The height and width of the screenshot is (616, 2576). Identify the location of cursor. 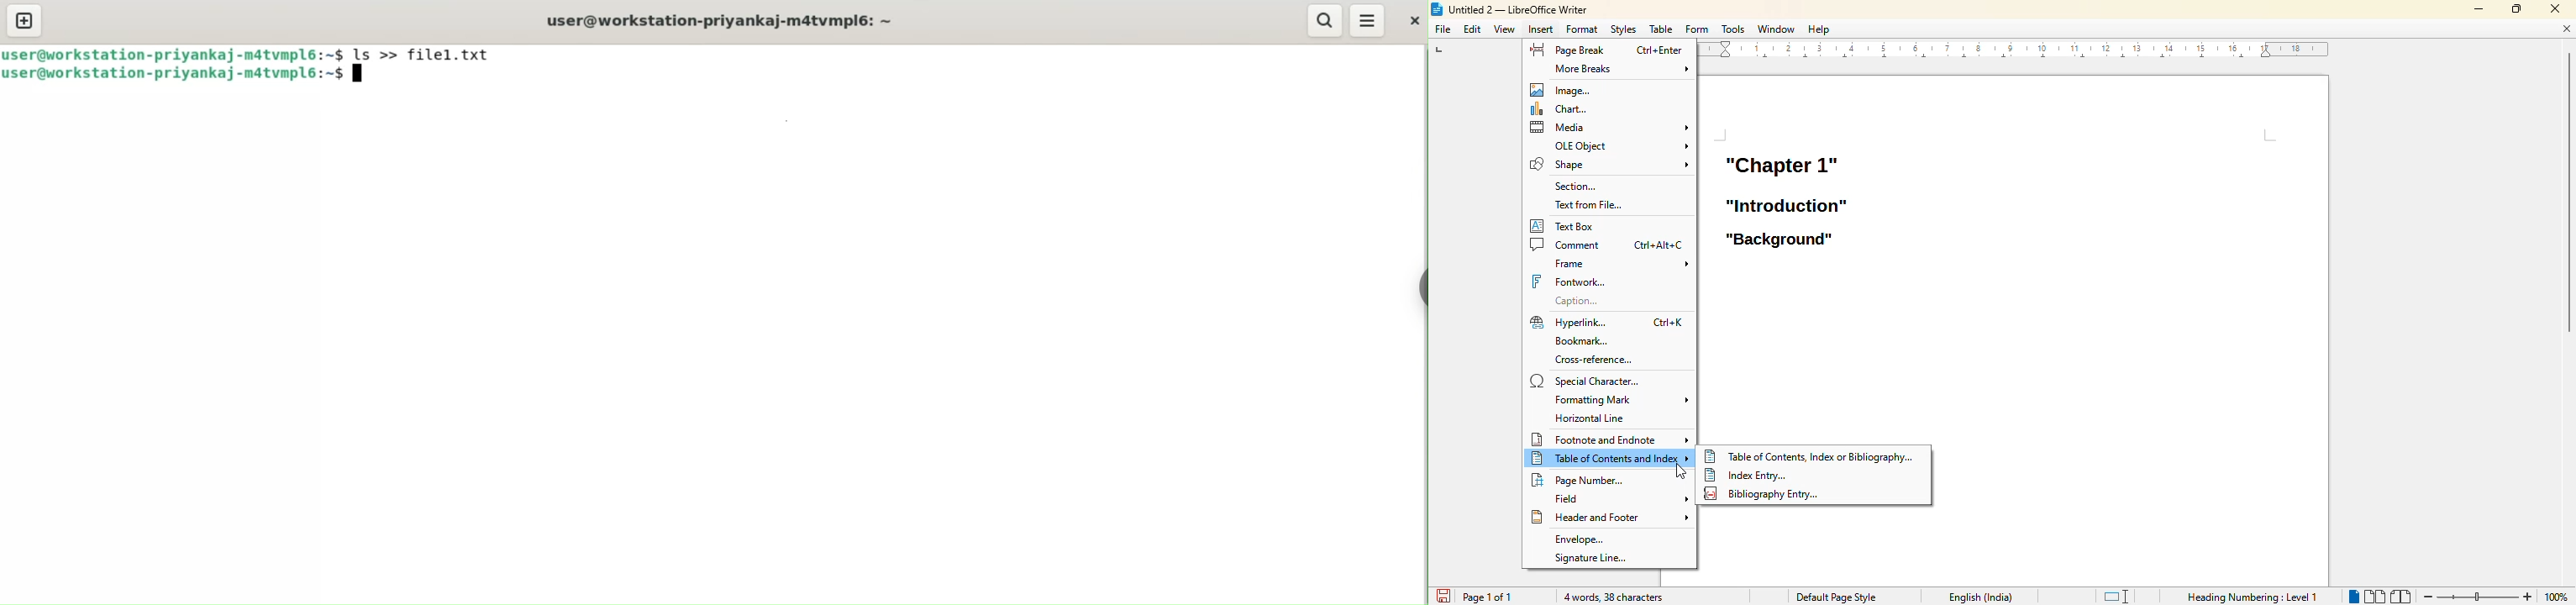
(1680, 471).